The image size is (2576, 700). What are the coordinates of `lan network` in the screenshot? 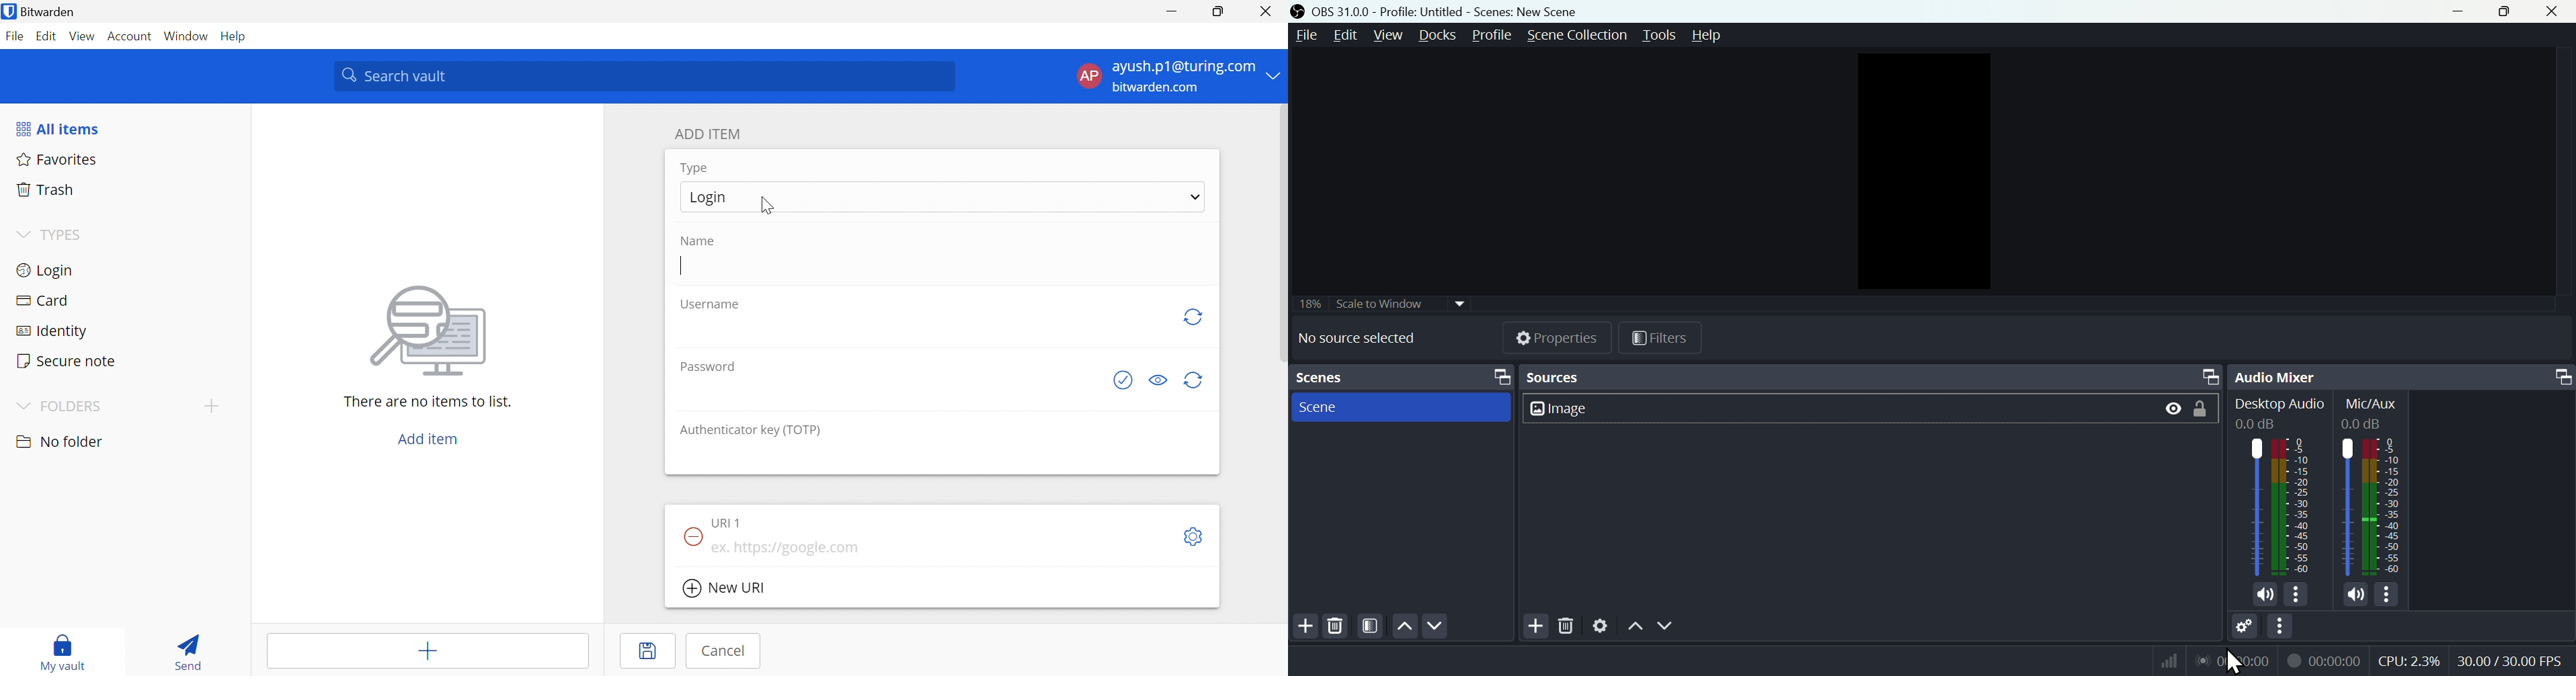 It's located at (2230, 662).